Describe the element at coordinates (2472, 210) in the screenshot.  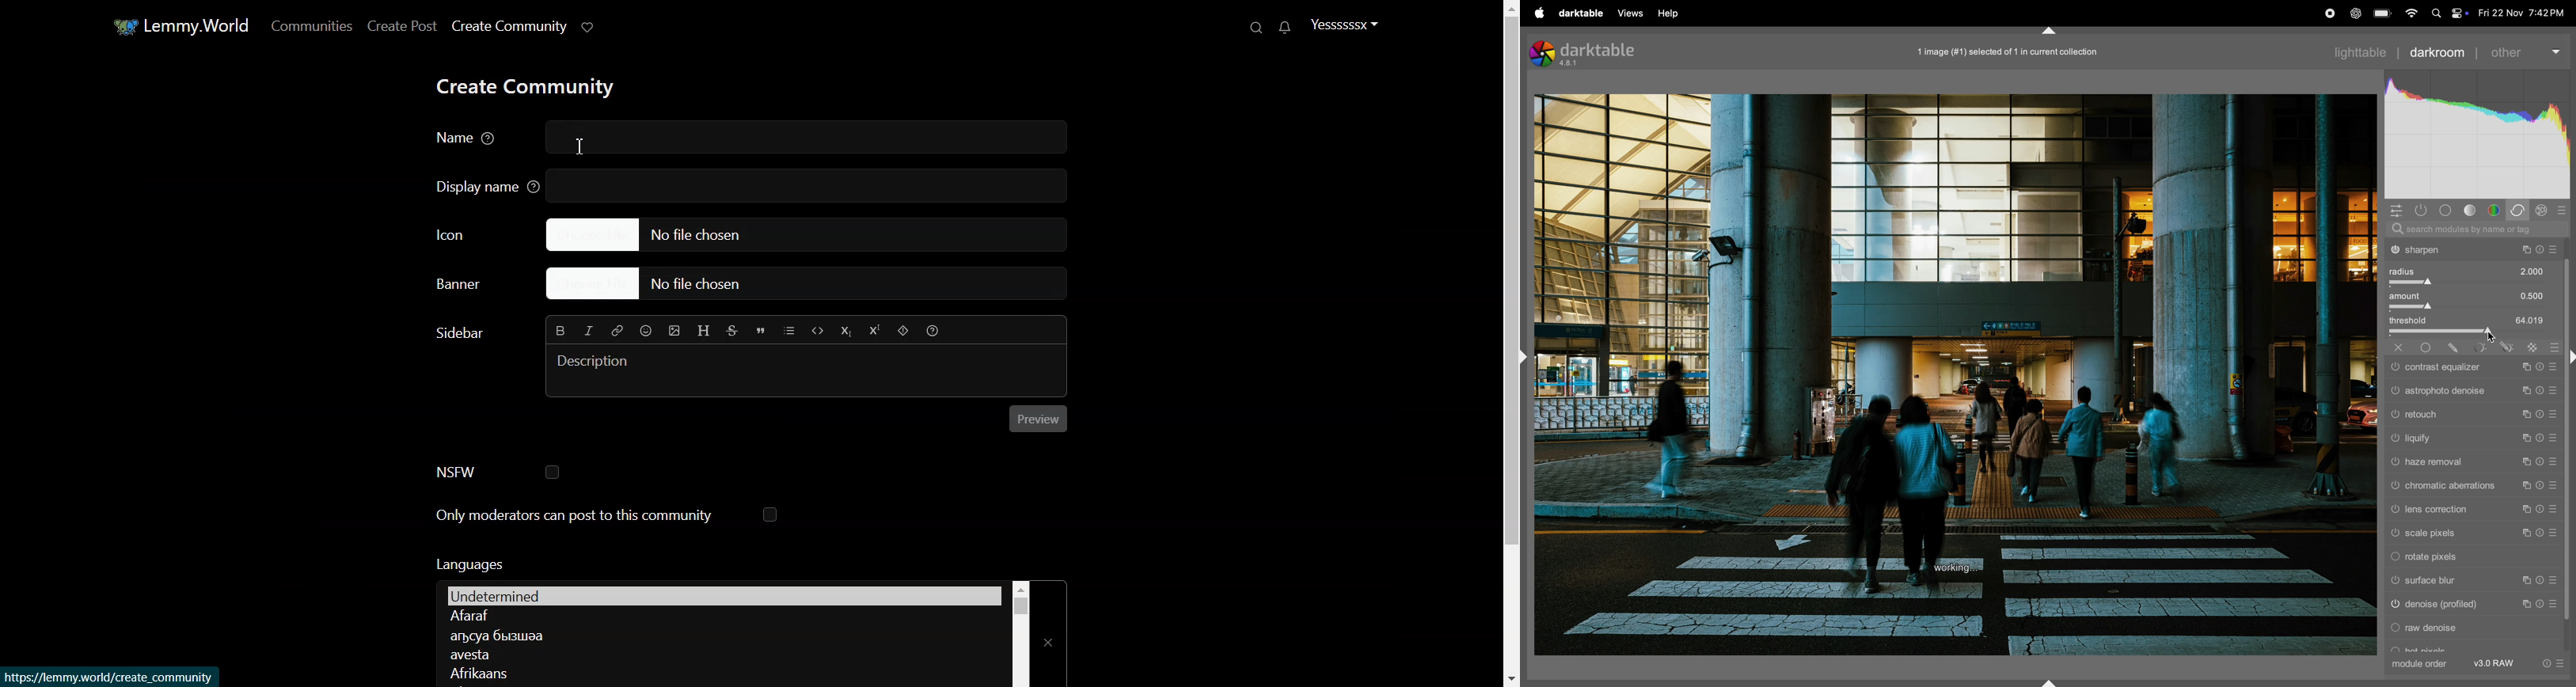
I see `tone` at that location.